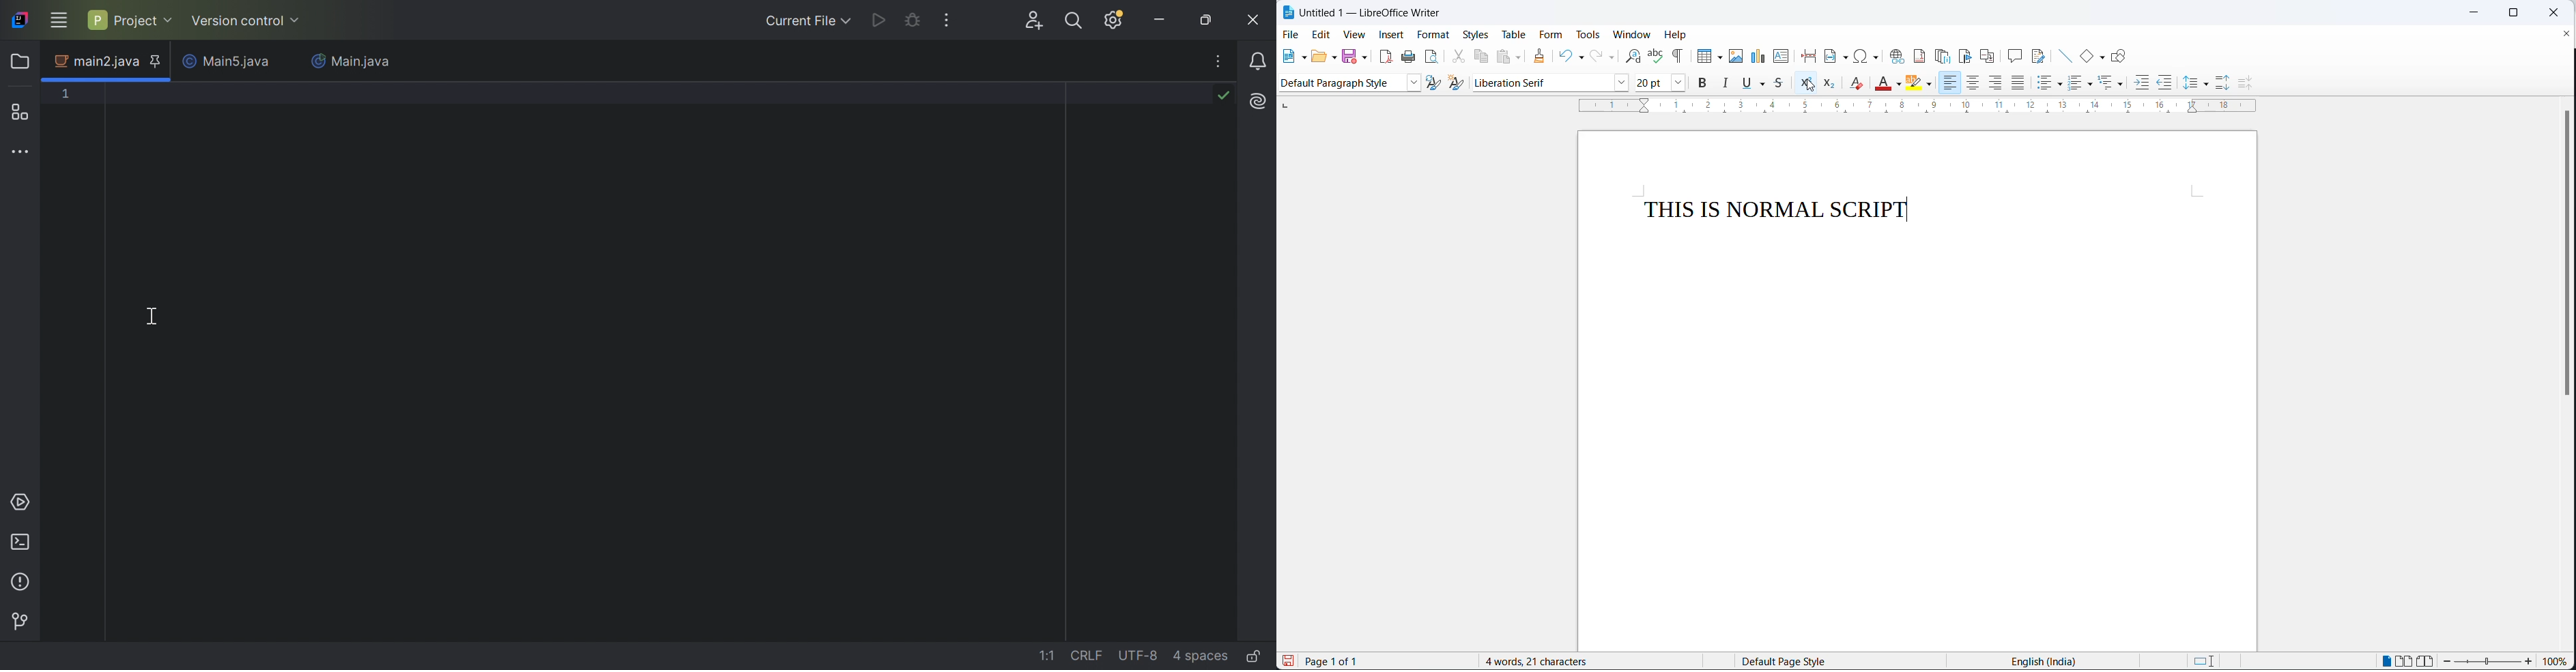 The image size is (2576, 672). I want to click on insert hyperlink, so click(1895, 55).